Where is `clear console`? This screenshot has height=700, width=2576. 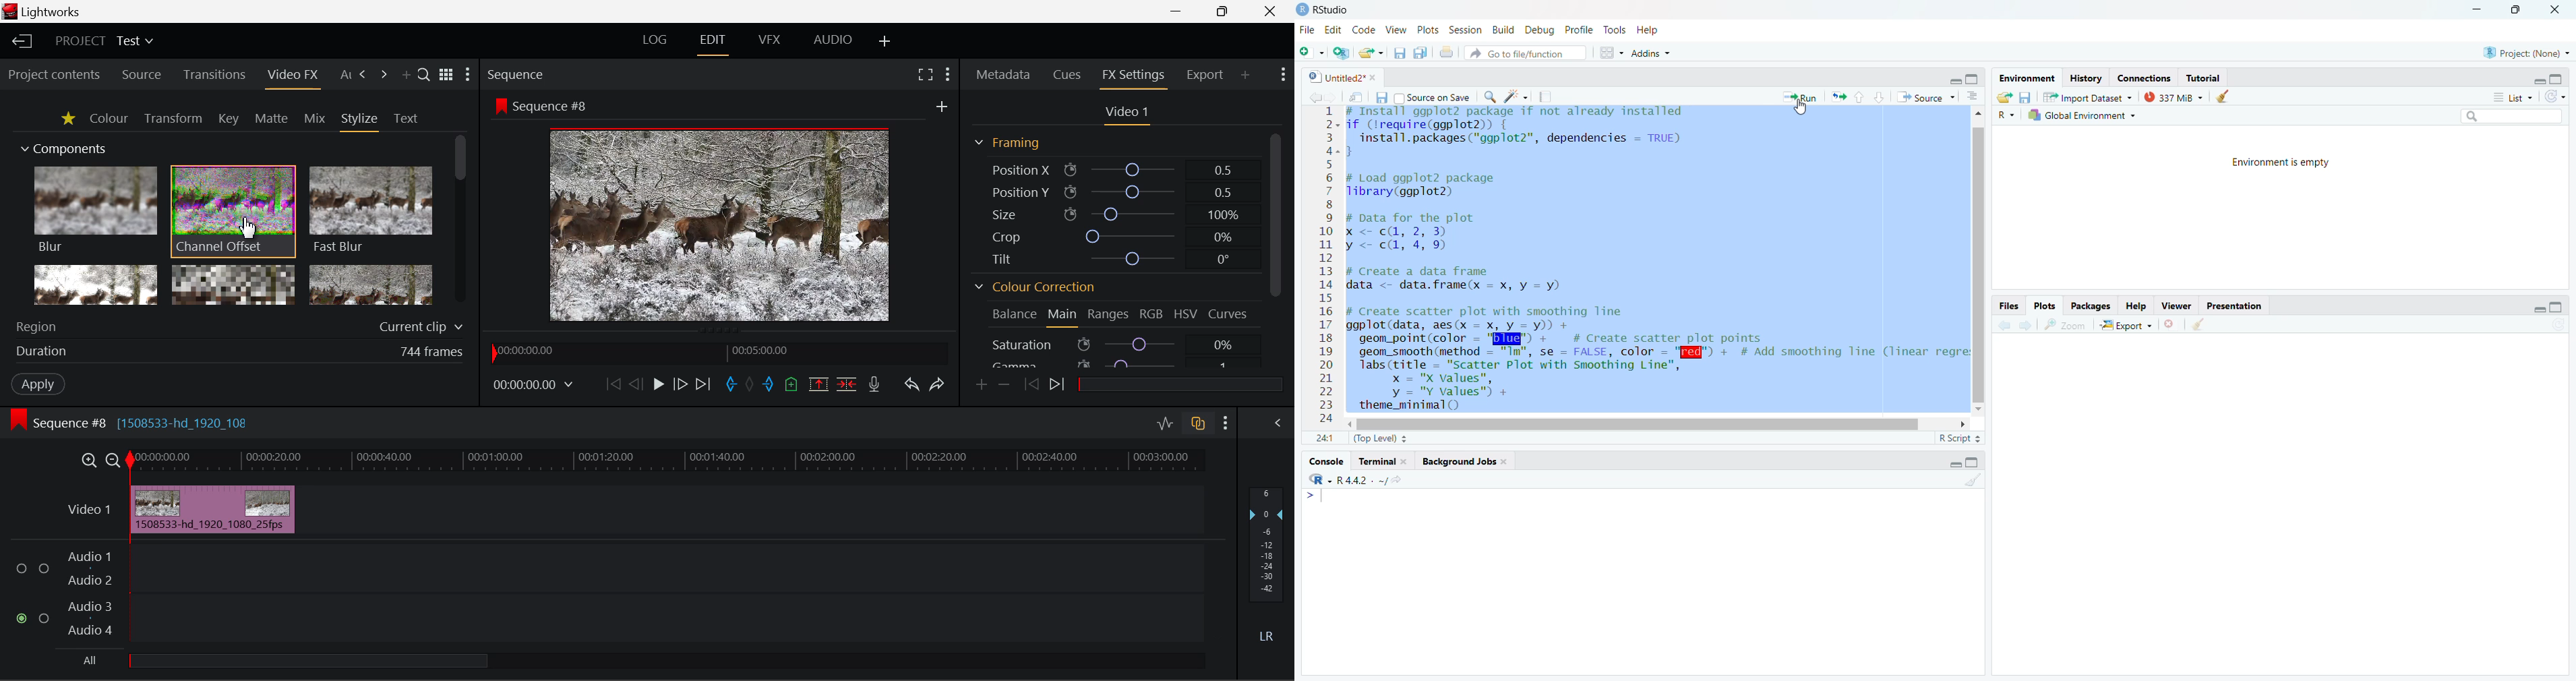
clear console is located at coordinates (1972, 481).